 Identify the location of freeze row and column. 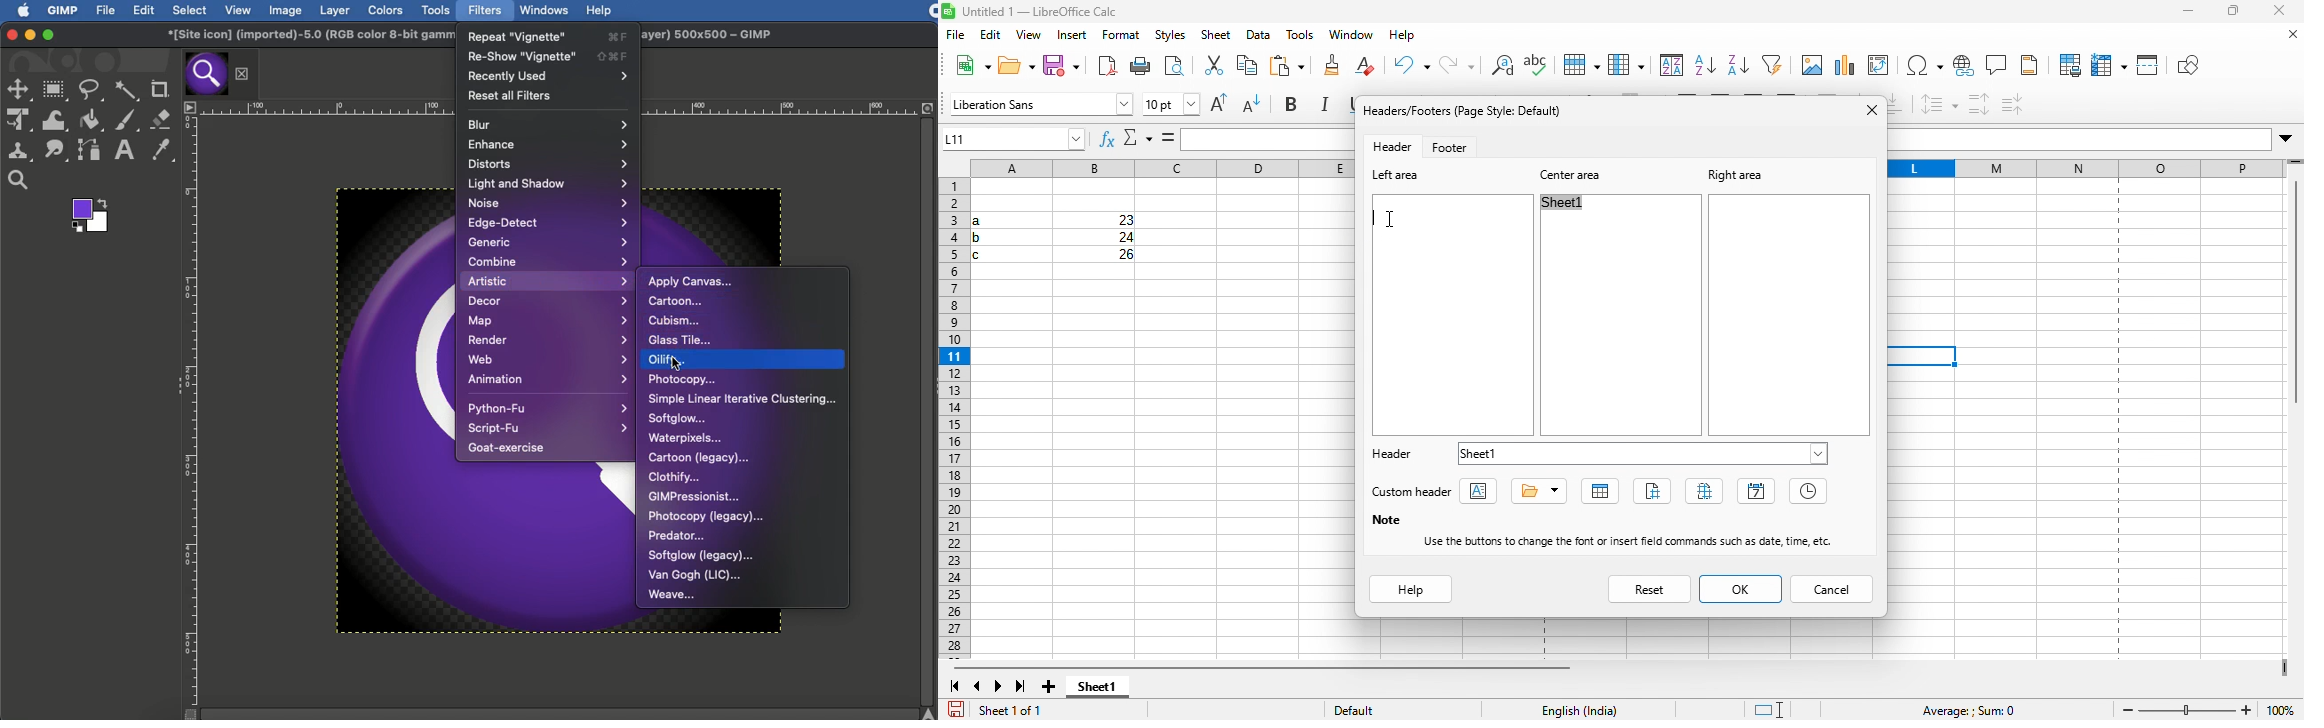
(2103, 65).